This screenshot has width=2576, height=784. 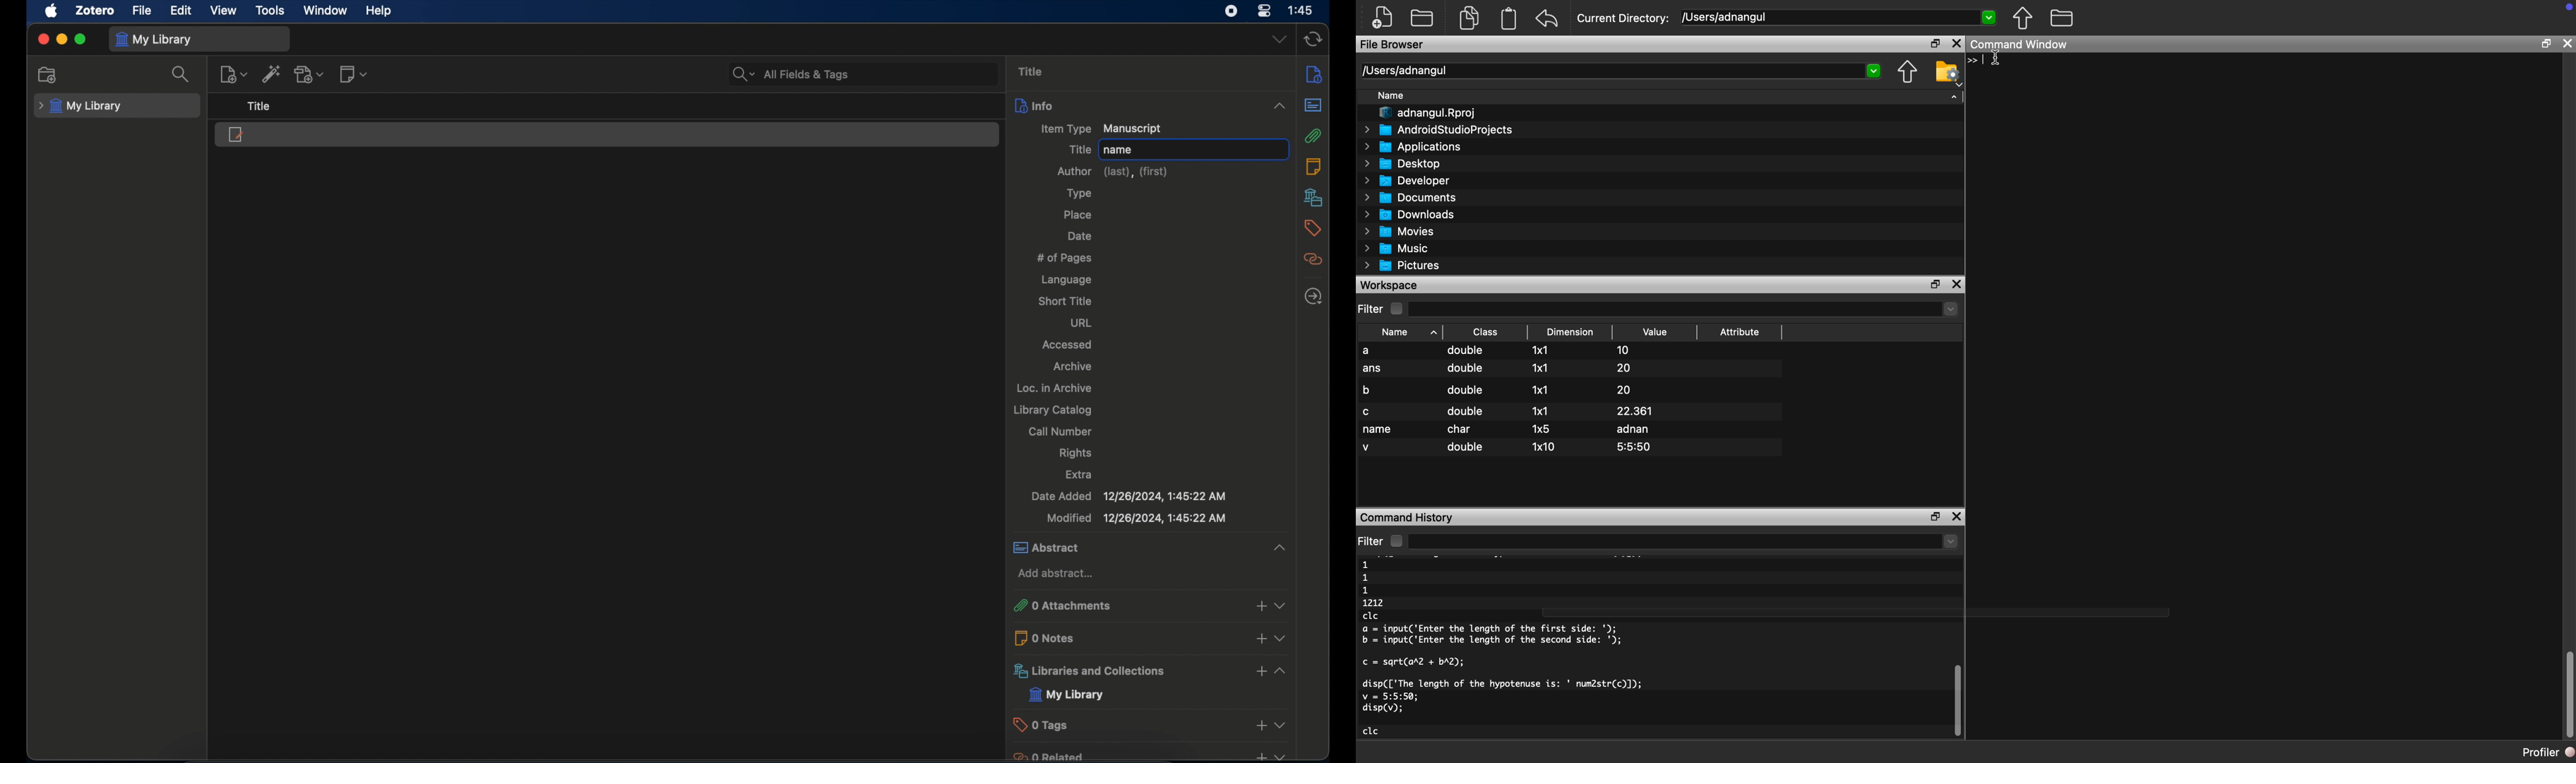 What do you see at coordinates (378, 11) in the screenshot?
I see `help` at bounding box center [378, 11].